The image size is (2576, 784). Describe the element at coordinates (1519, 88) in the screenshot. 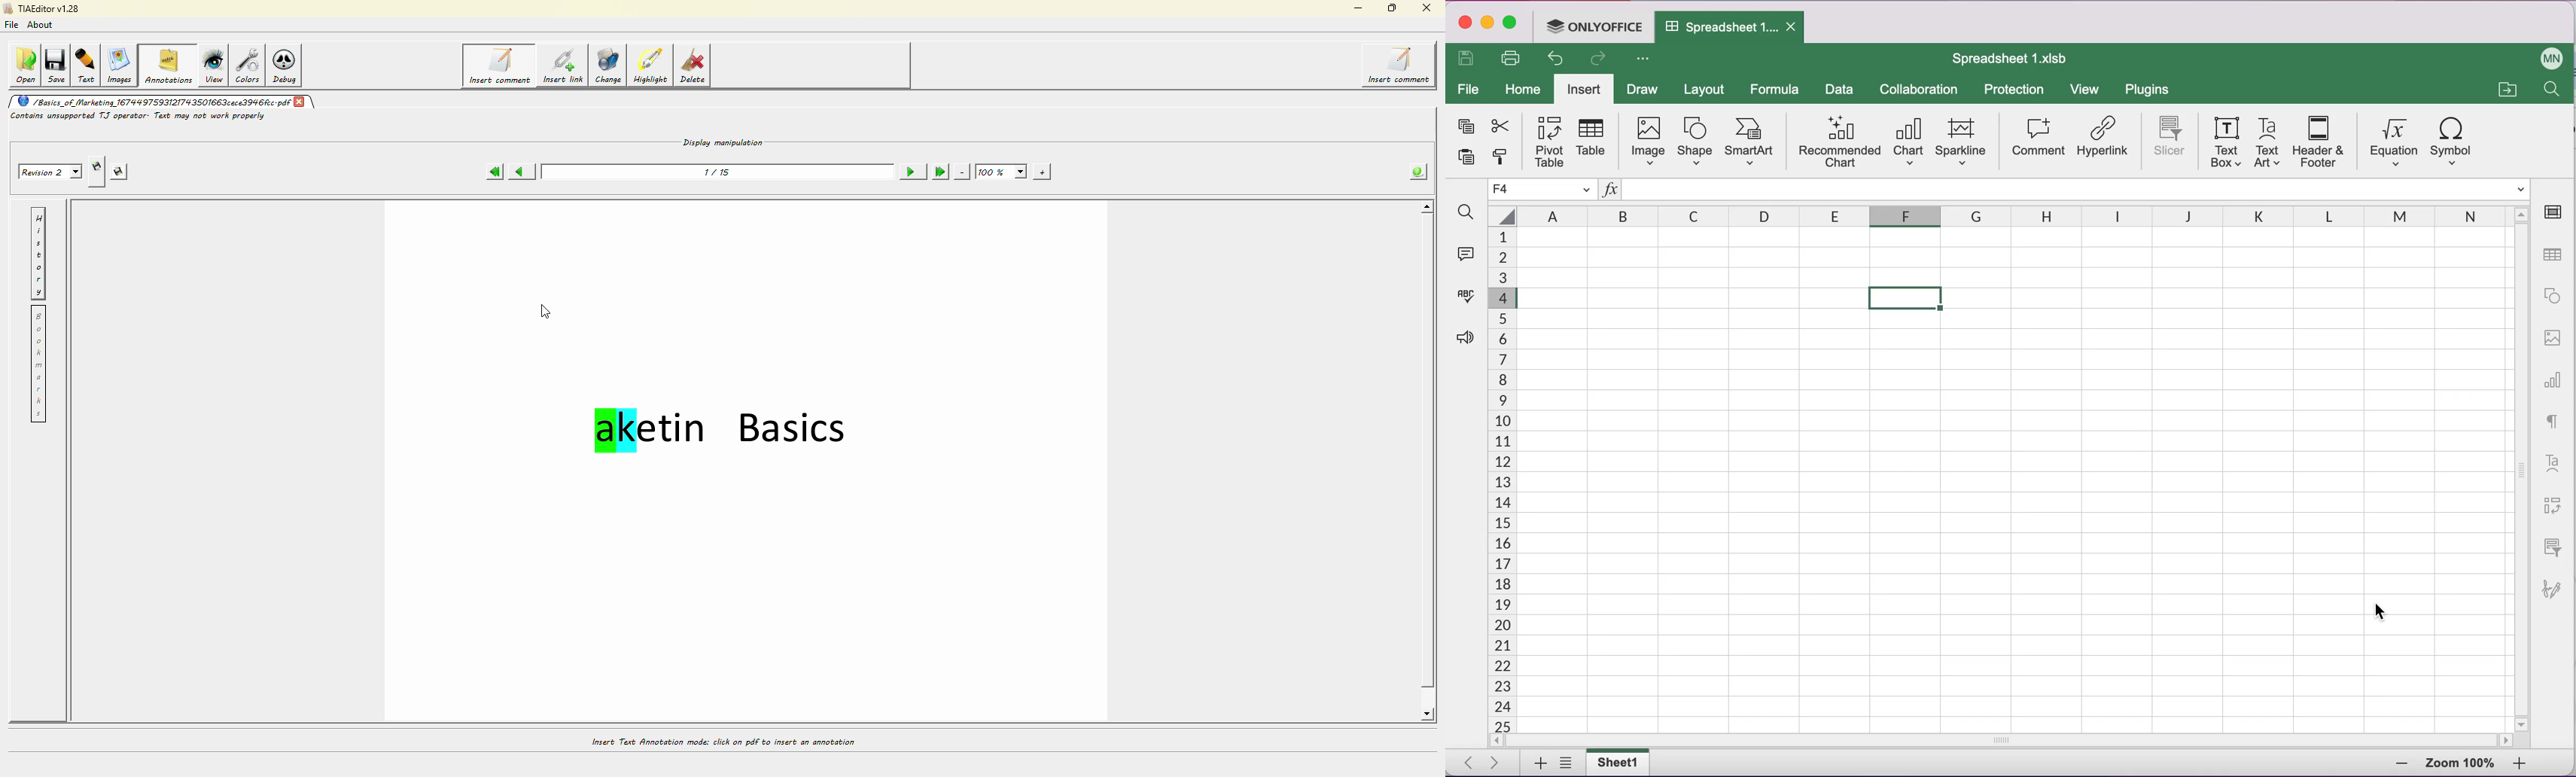

I see `home` at that location.